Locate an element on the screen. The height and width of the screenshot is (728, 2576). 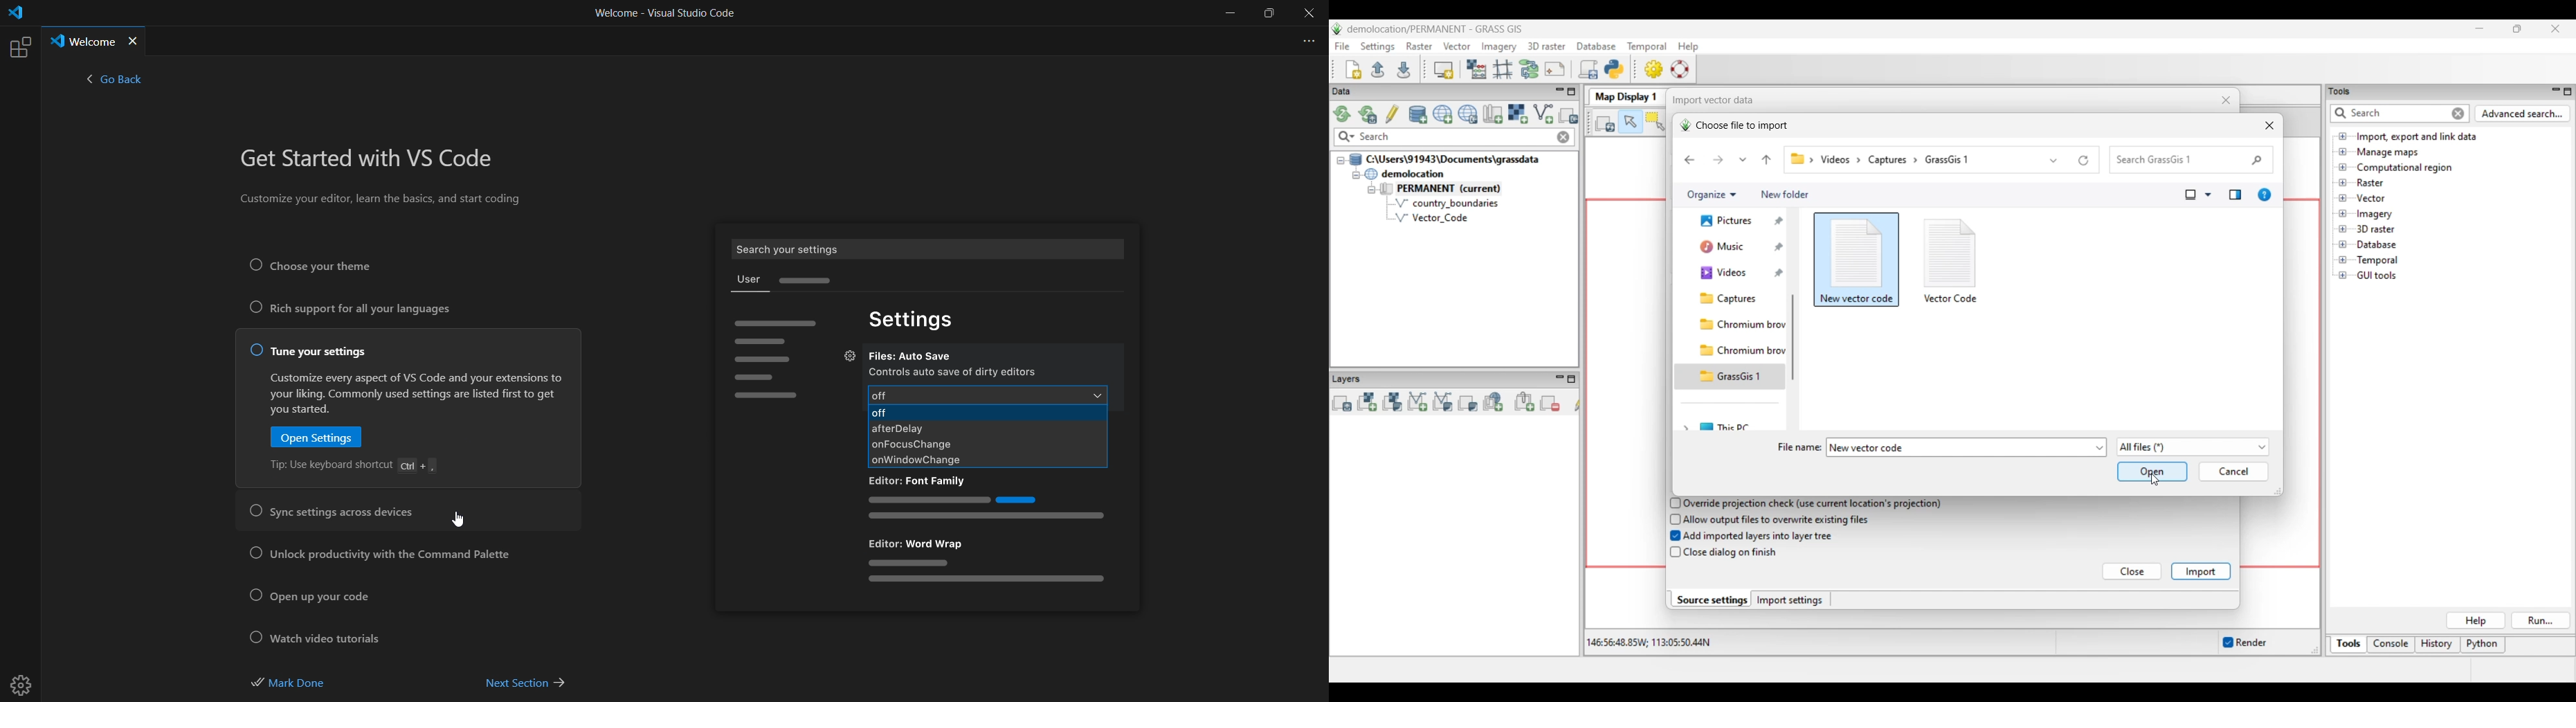
minimize is located at coordinates (1228, 13).